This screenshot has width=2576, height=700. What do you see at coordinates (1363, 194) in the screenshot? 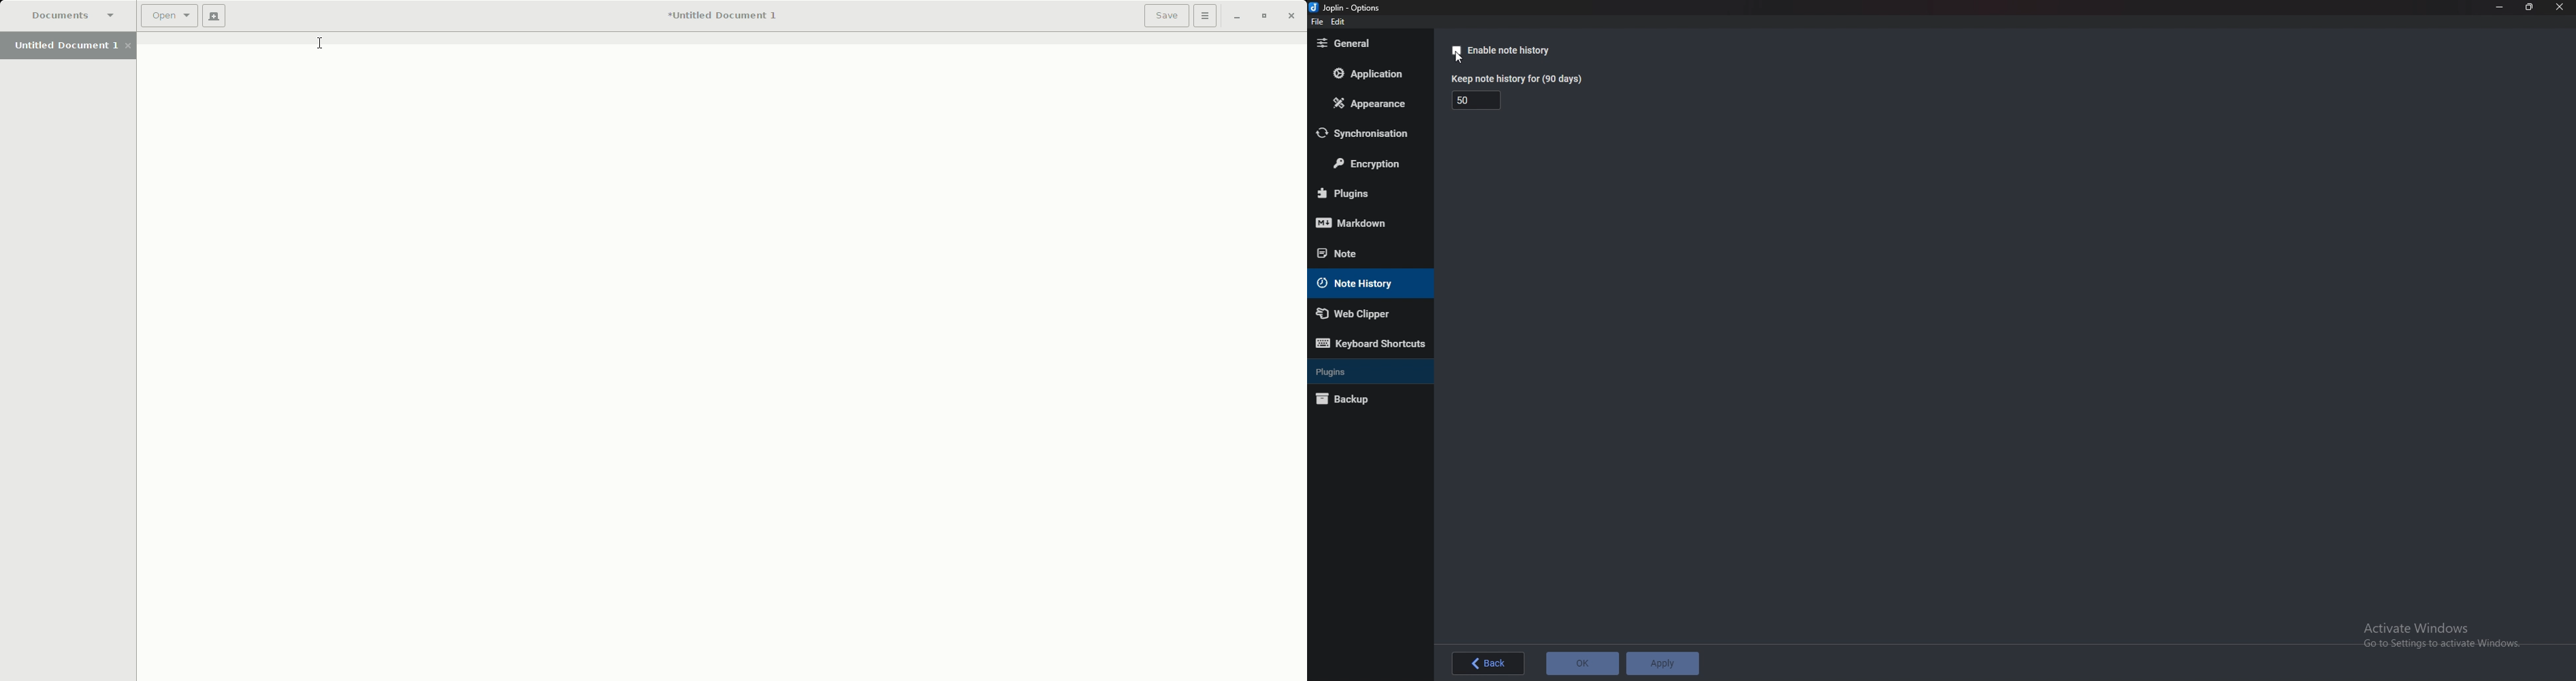
I see `Plugins` at bounding box center [1363, 194].